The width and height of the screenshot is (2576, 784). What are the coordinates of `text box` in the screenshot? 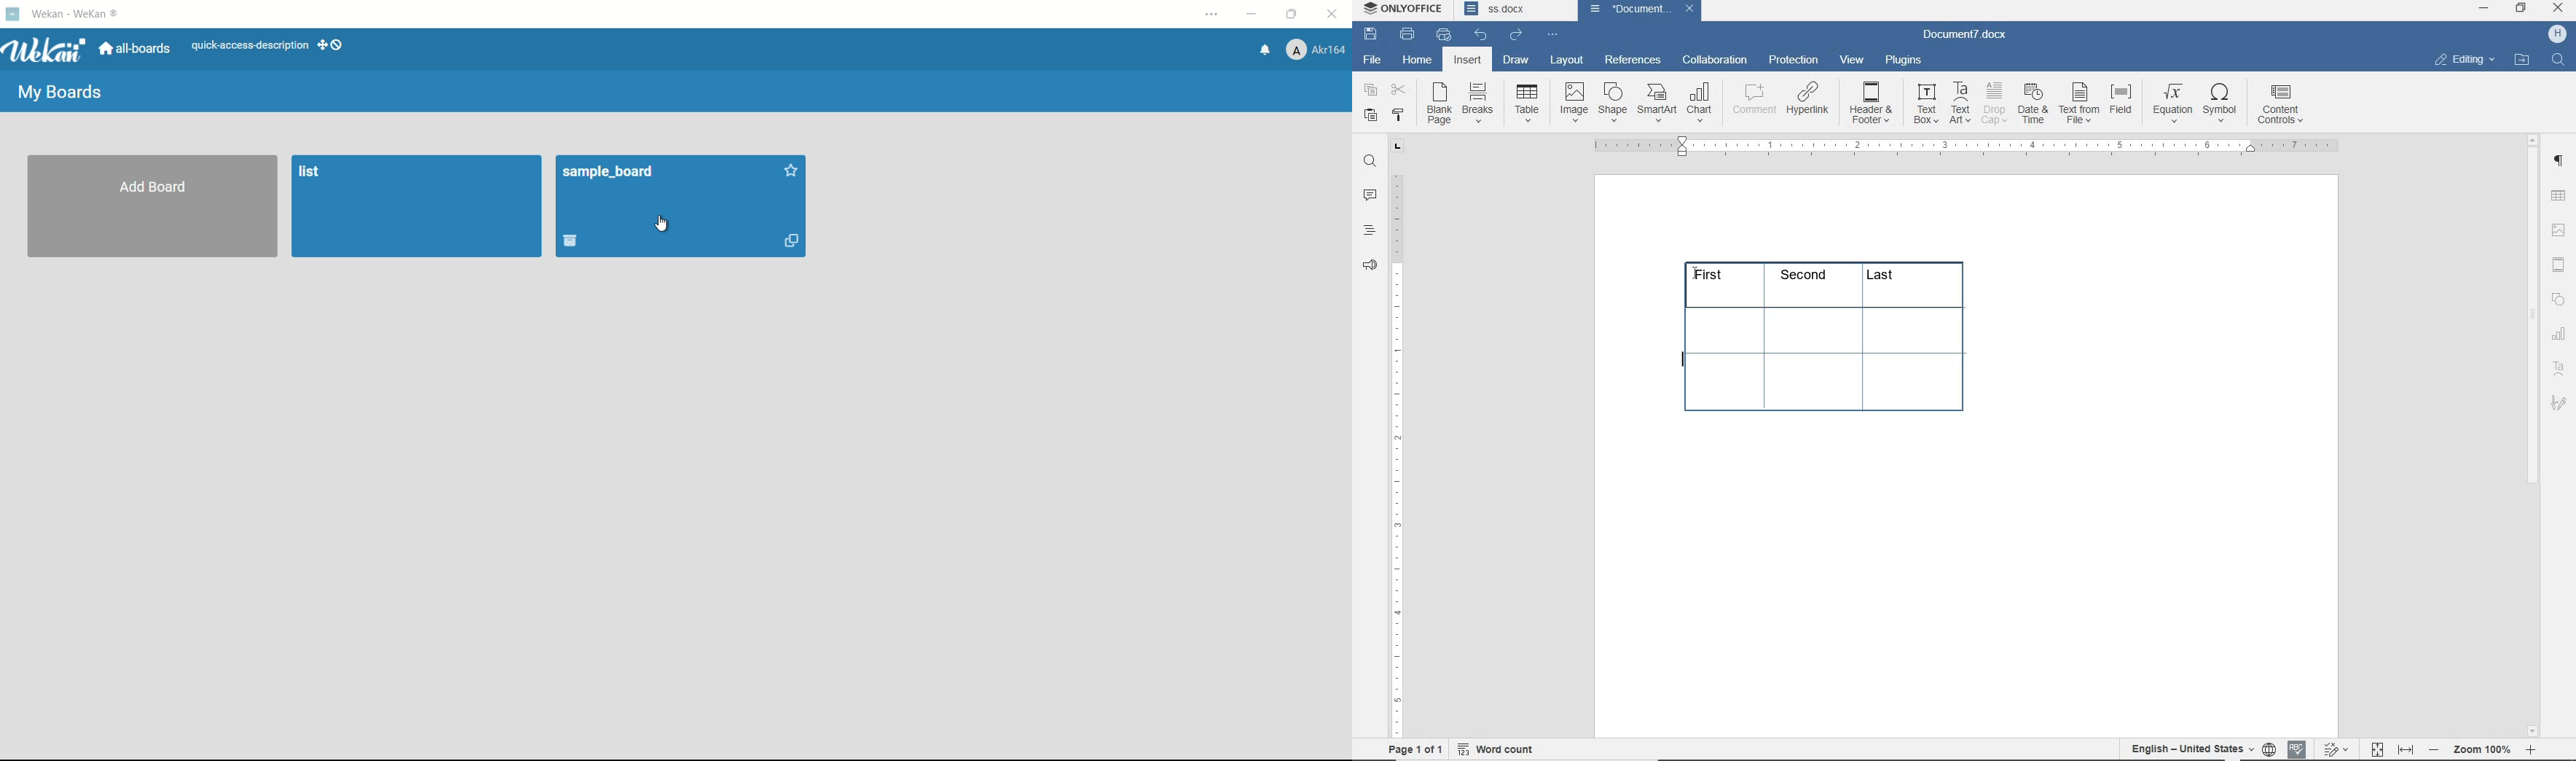 It's located at (1925, 104).